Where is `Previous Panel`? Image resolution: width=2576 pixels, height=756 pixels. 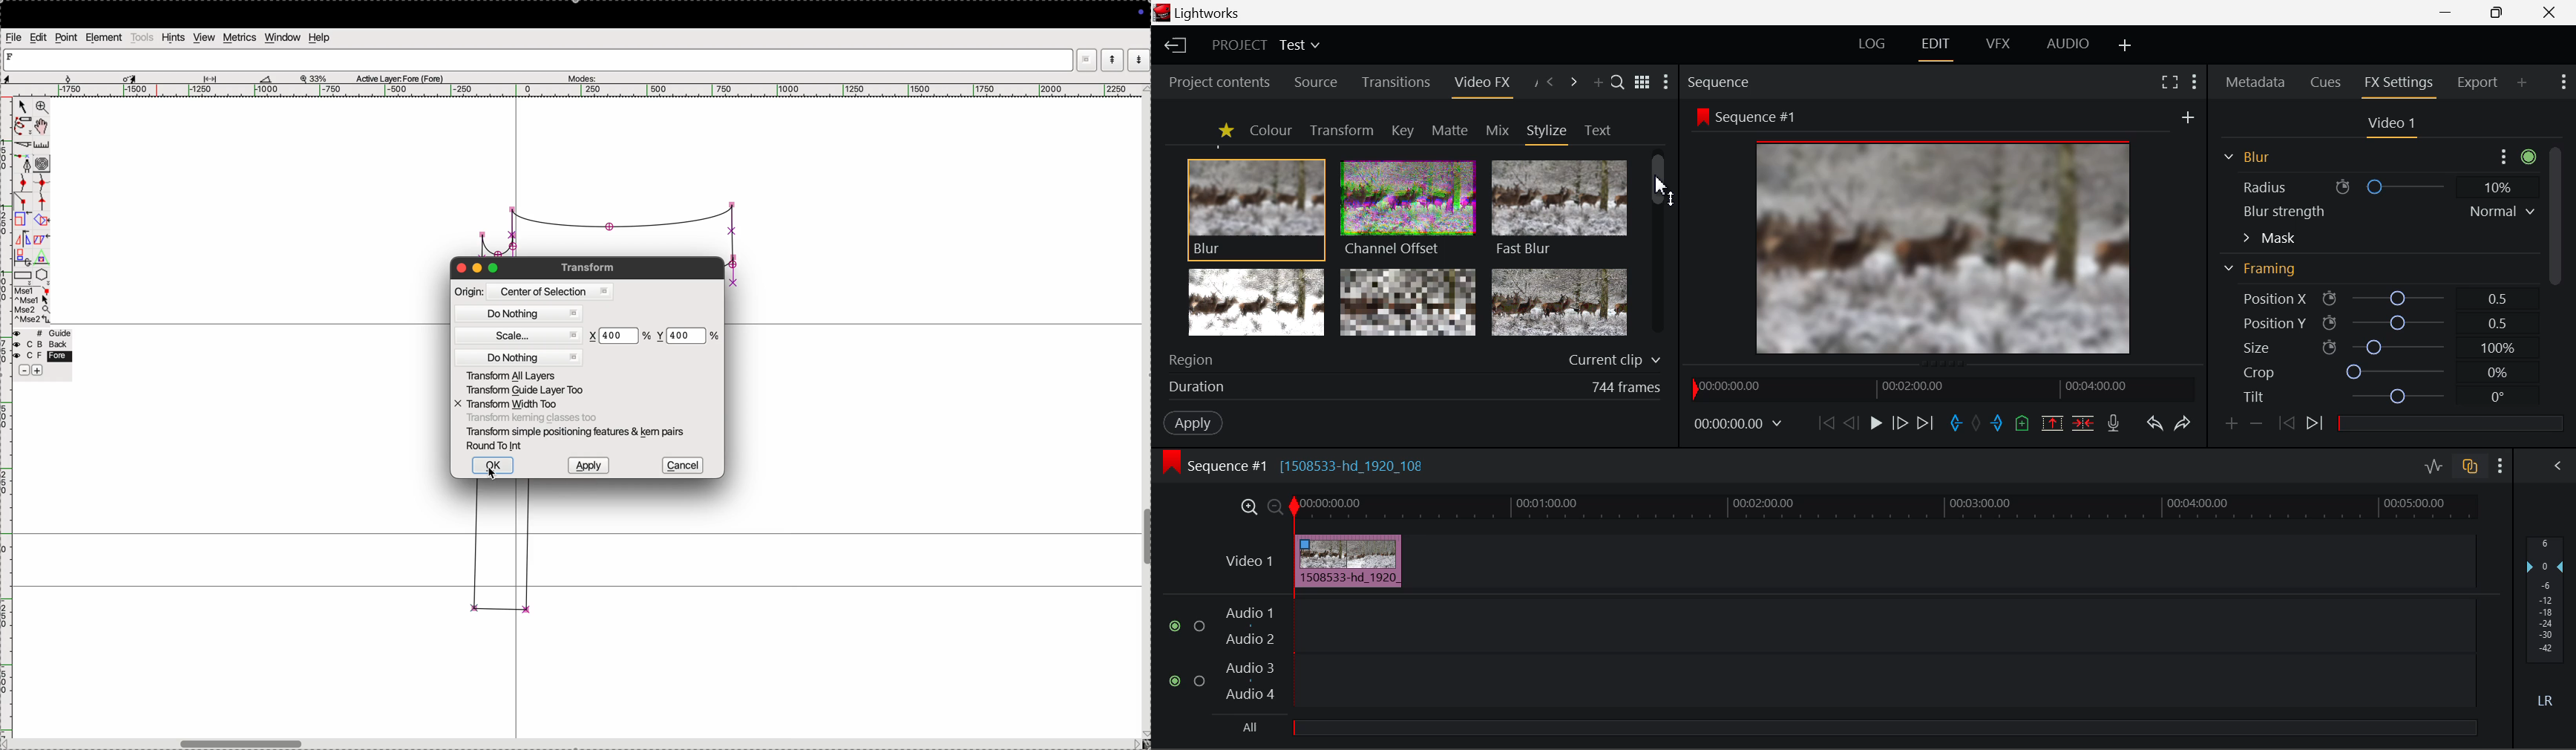
Previous Panel is located at coordinates (1550, 82).